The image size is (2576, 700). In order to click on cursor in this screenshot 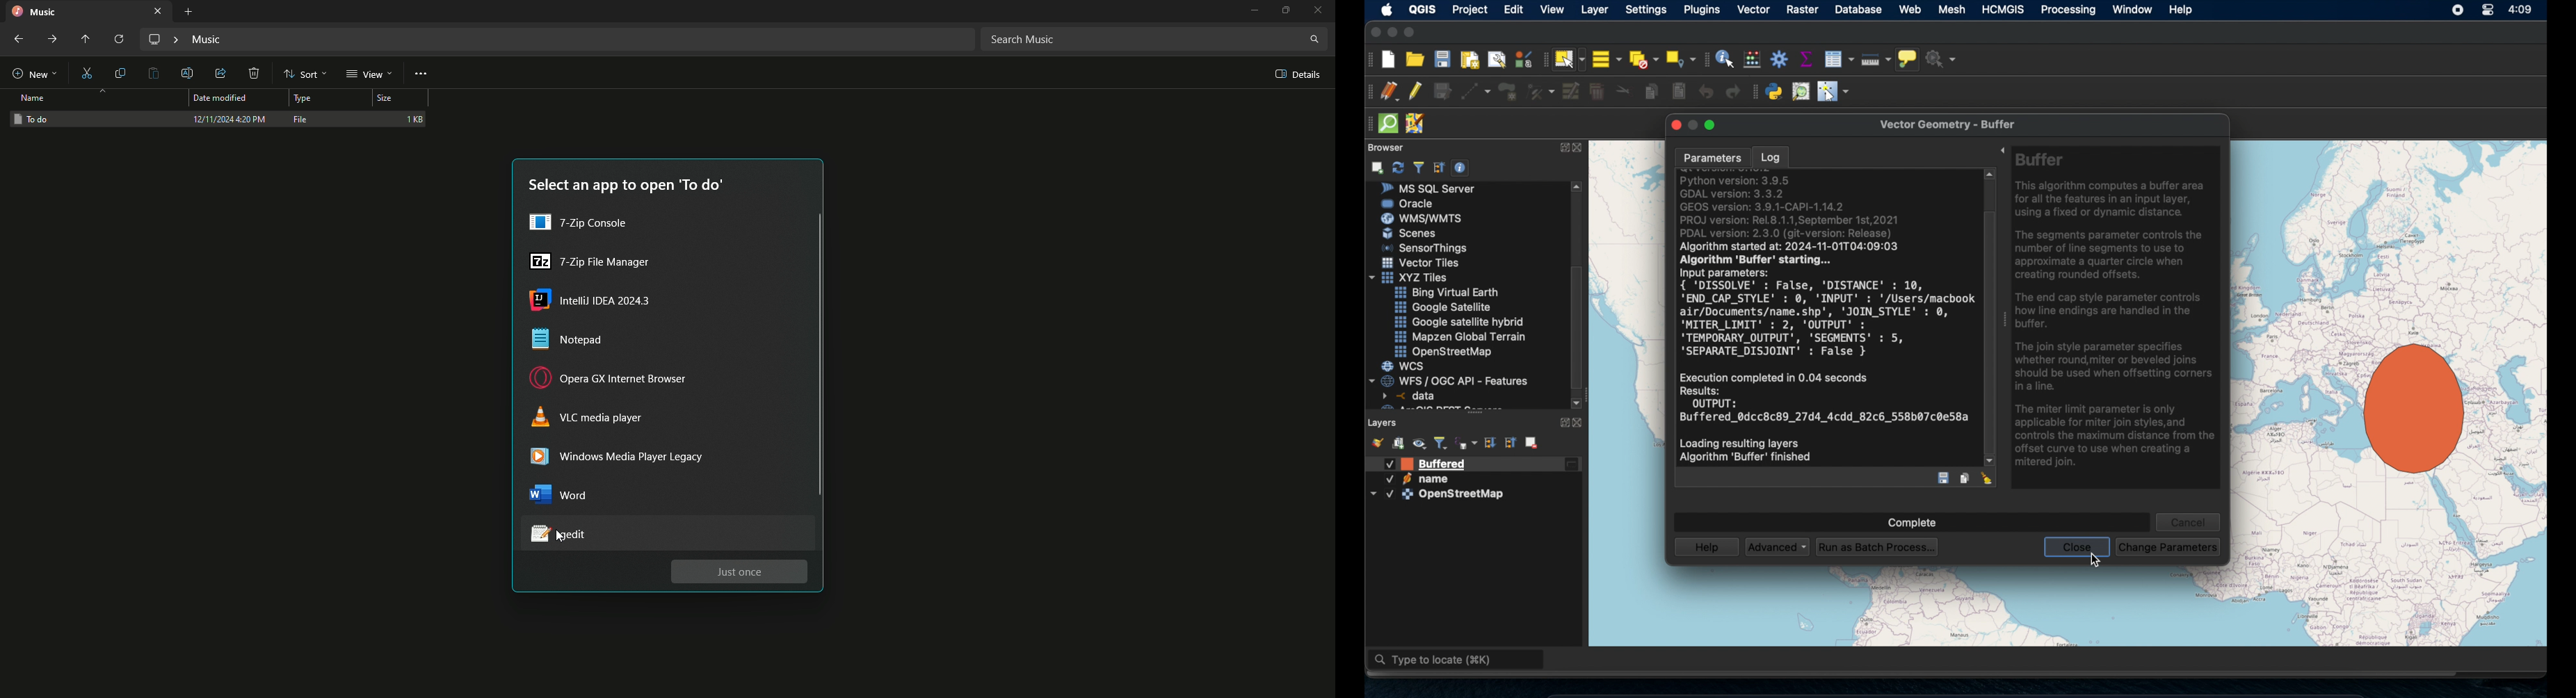, I will do `click(2094, 561)`.